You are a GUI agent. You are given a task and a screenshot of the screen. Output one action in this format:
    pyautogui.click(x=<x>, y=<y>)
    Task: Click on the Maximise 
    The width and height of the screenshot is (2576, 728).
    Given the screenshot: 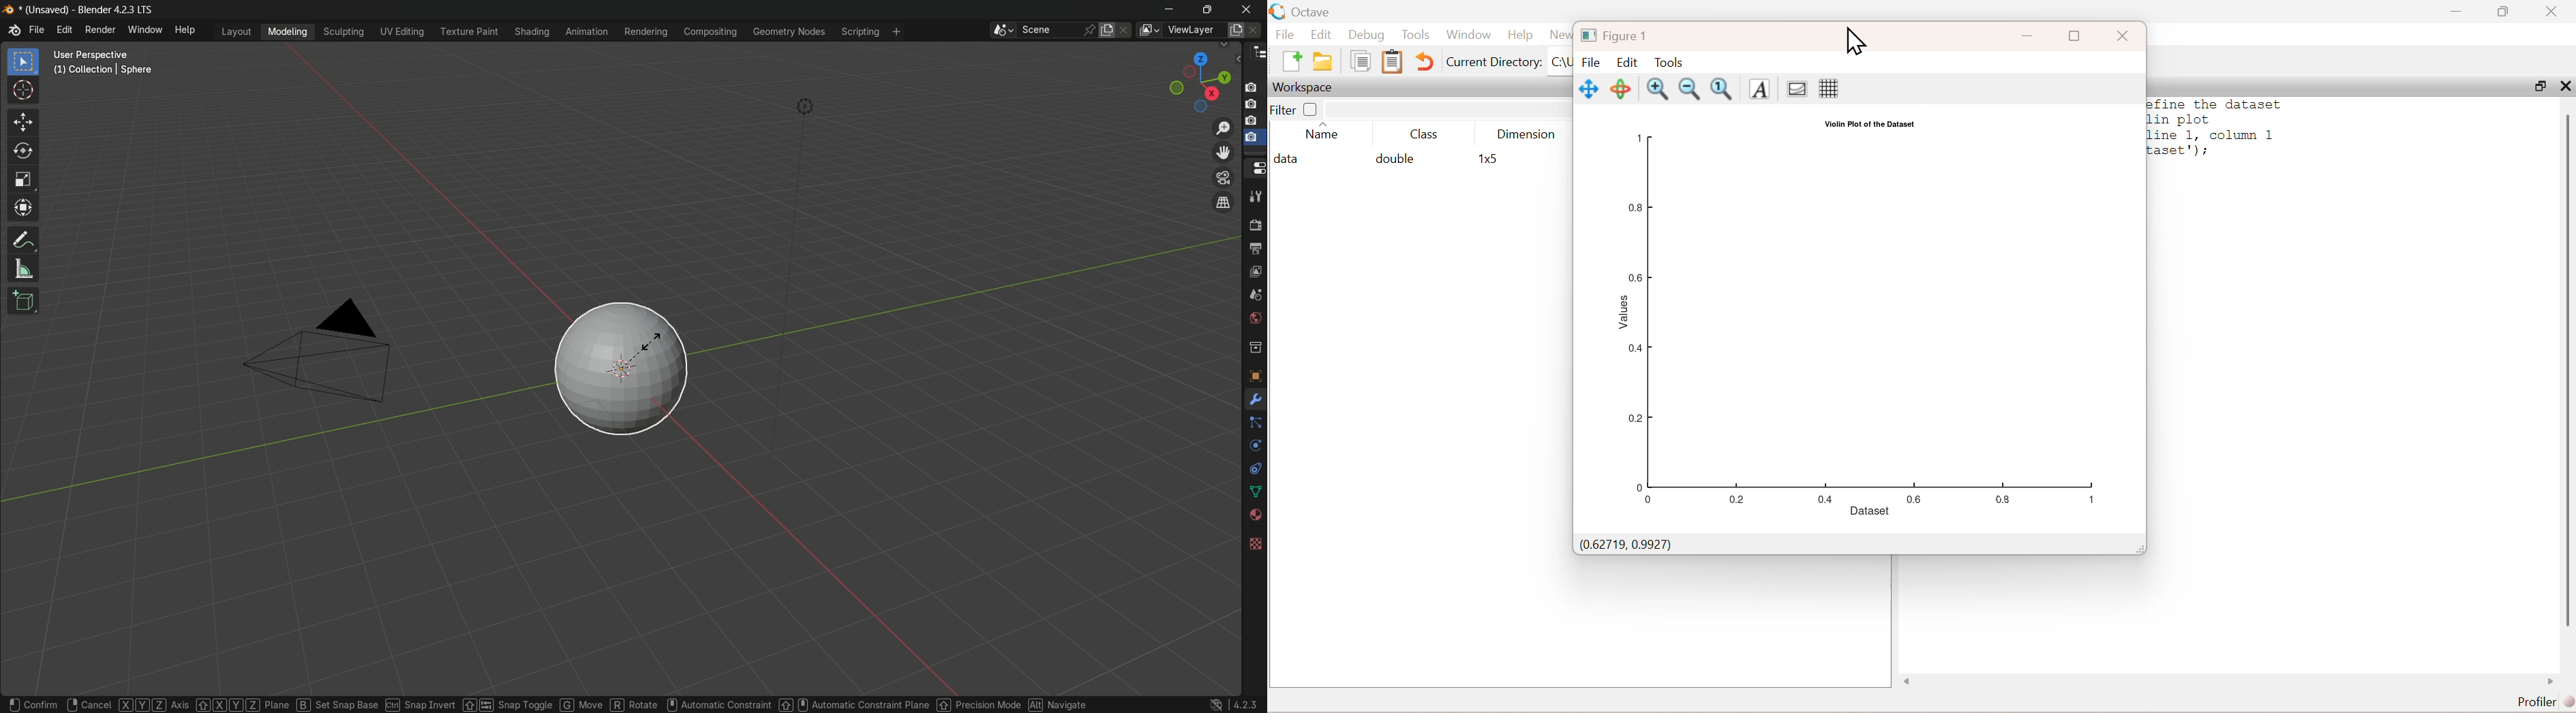 What is the action you would take?
    pyautogui.click(x=2075, y=36)
    